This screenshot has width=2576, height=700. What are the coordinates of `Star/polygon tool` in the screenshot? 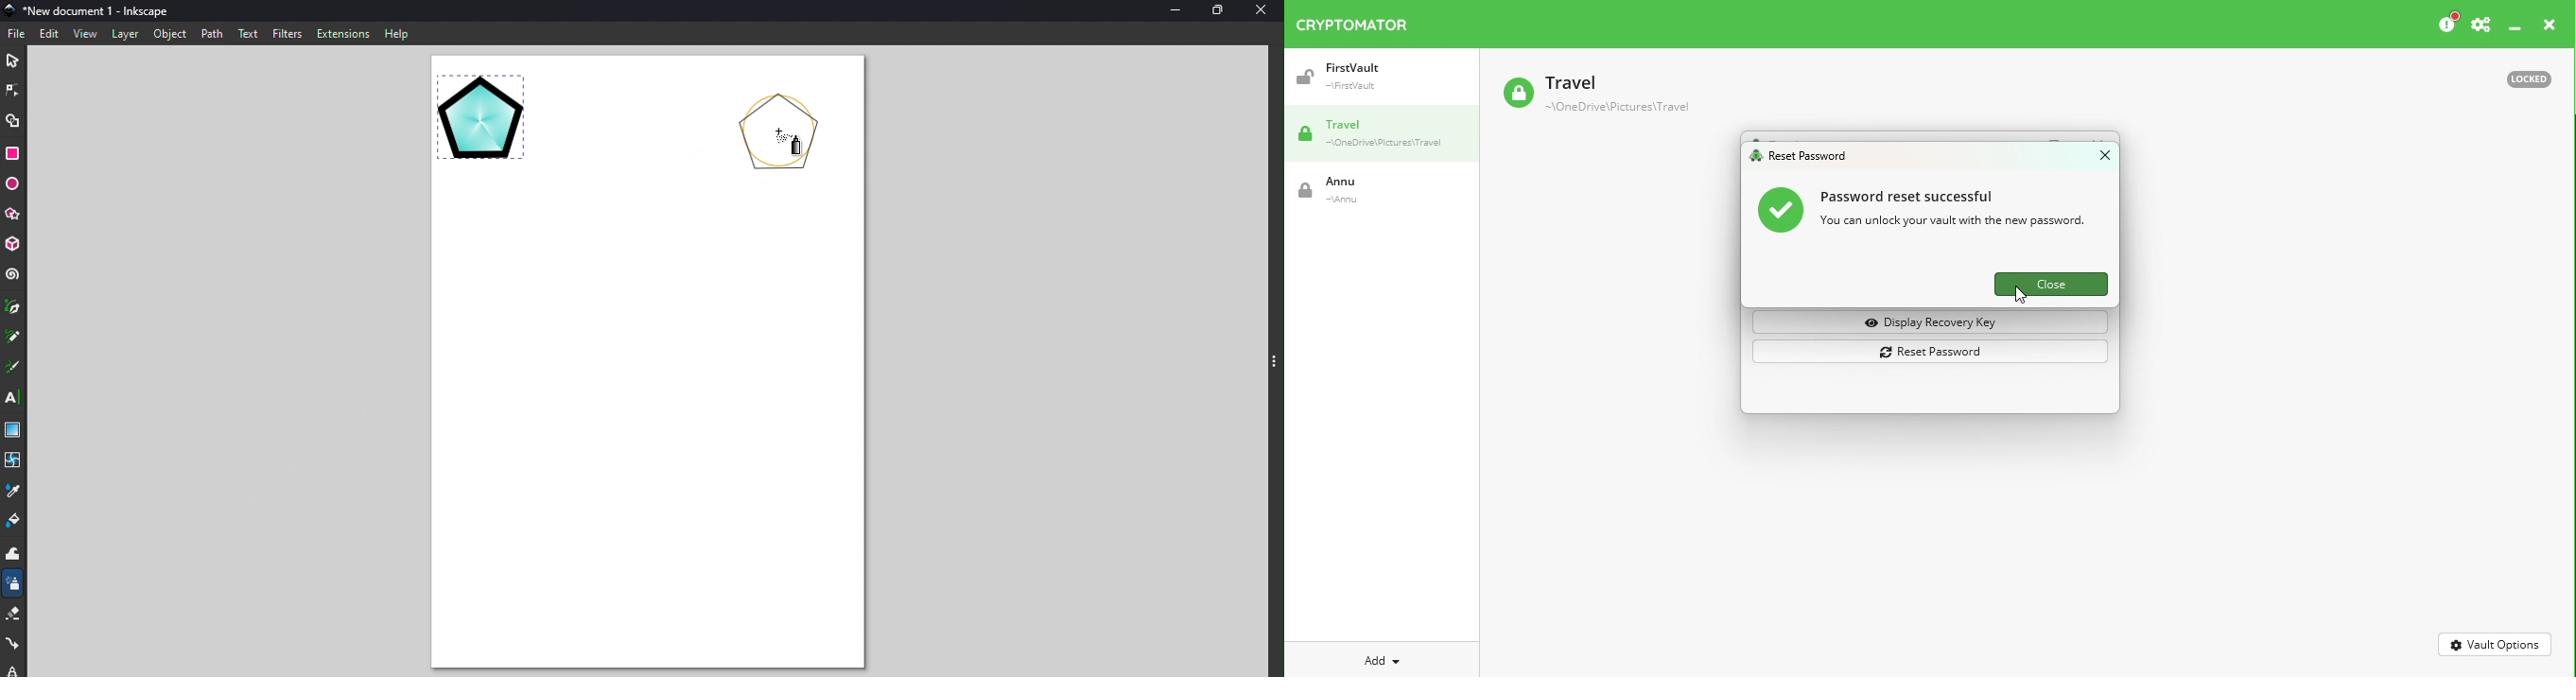 It's located at (15, 213).